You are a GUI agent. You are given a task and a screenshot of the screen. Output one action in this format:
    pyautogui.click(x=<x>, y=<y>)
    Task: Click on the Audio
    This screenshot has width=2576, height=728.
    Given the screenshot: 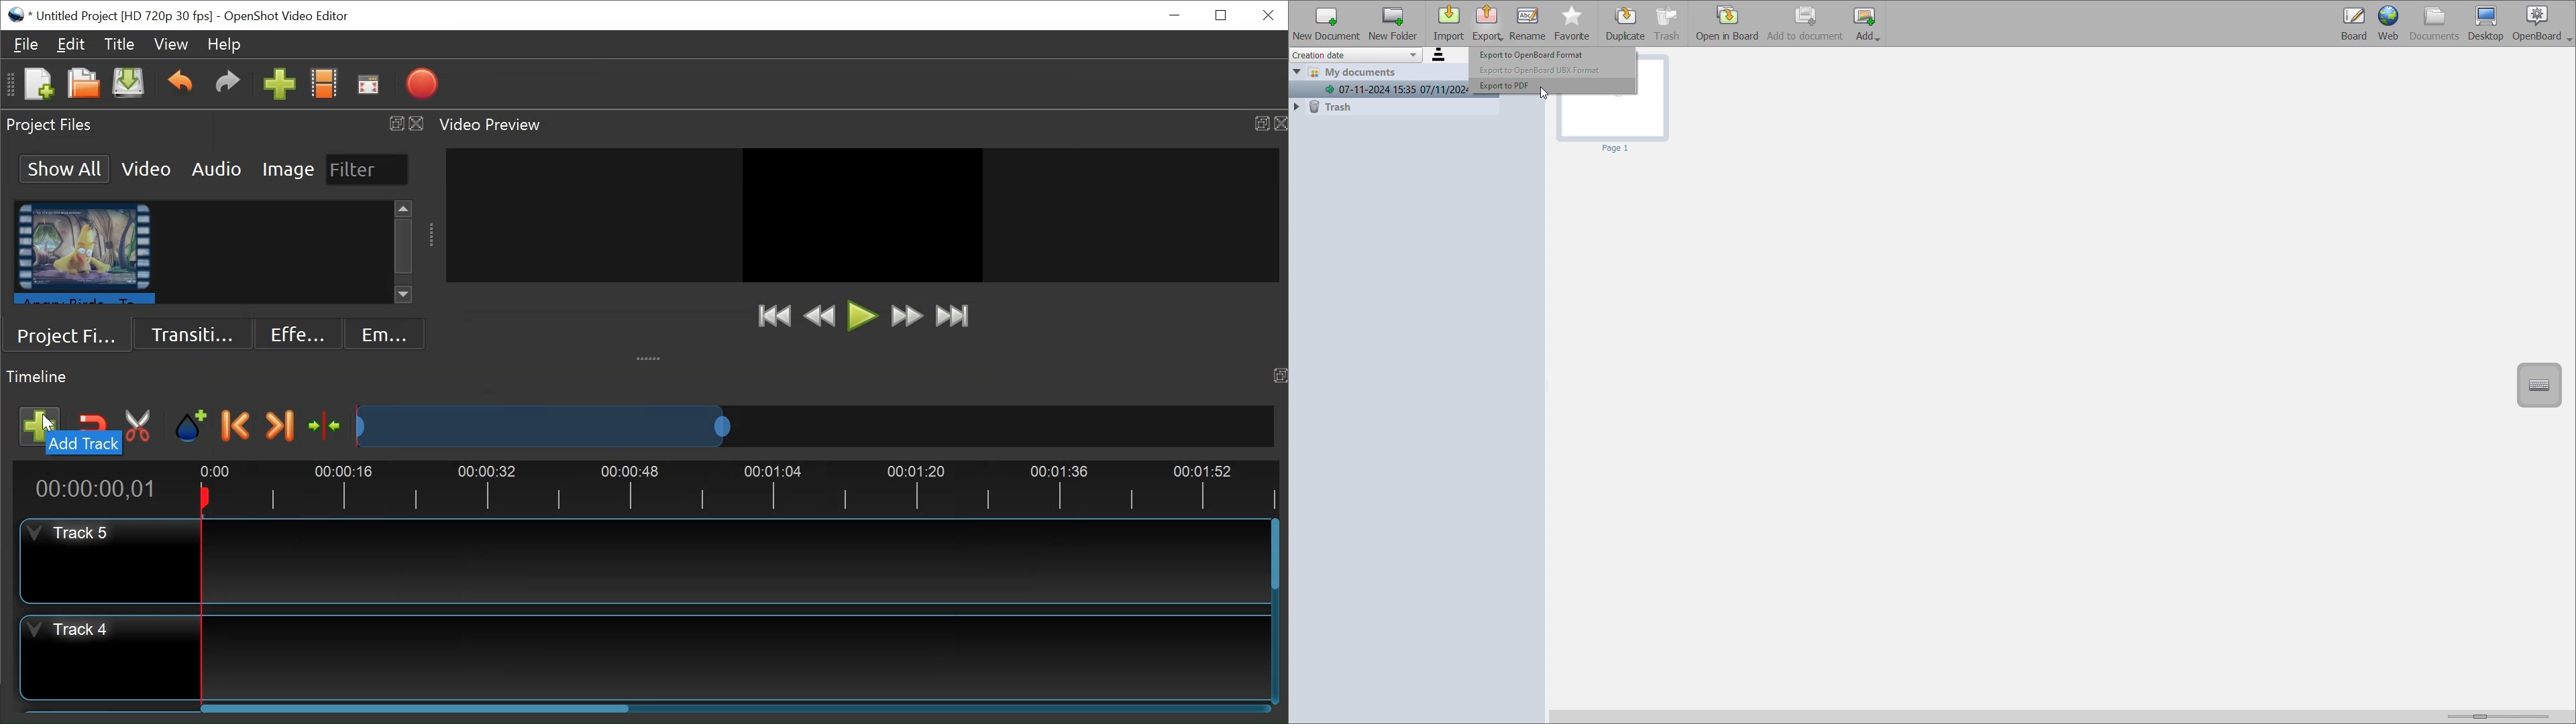 What is the action you would take?
    pyautogui.click(x=215, y=169)
    